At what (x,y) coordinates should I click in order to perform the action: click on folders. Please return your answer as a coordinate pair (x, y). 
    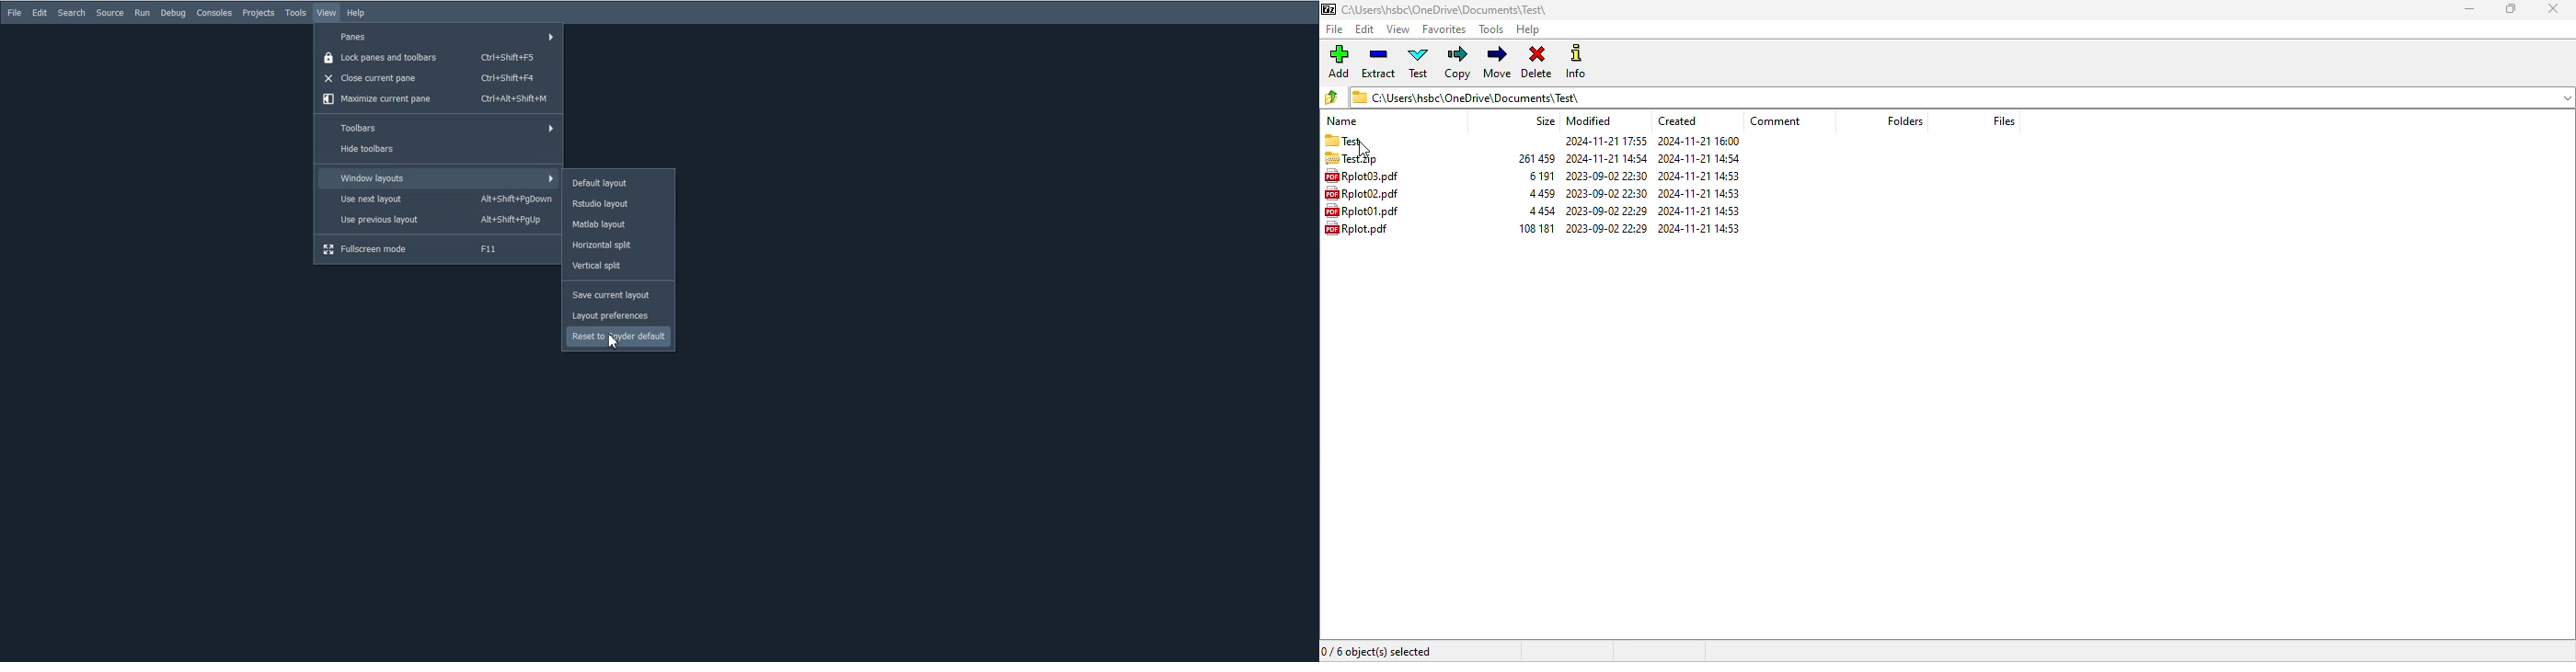
    Looking at the image, I should click on (1906, 120).